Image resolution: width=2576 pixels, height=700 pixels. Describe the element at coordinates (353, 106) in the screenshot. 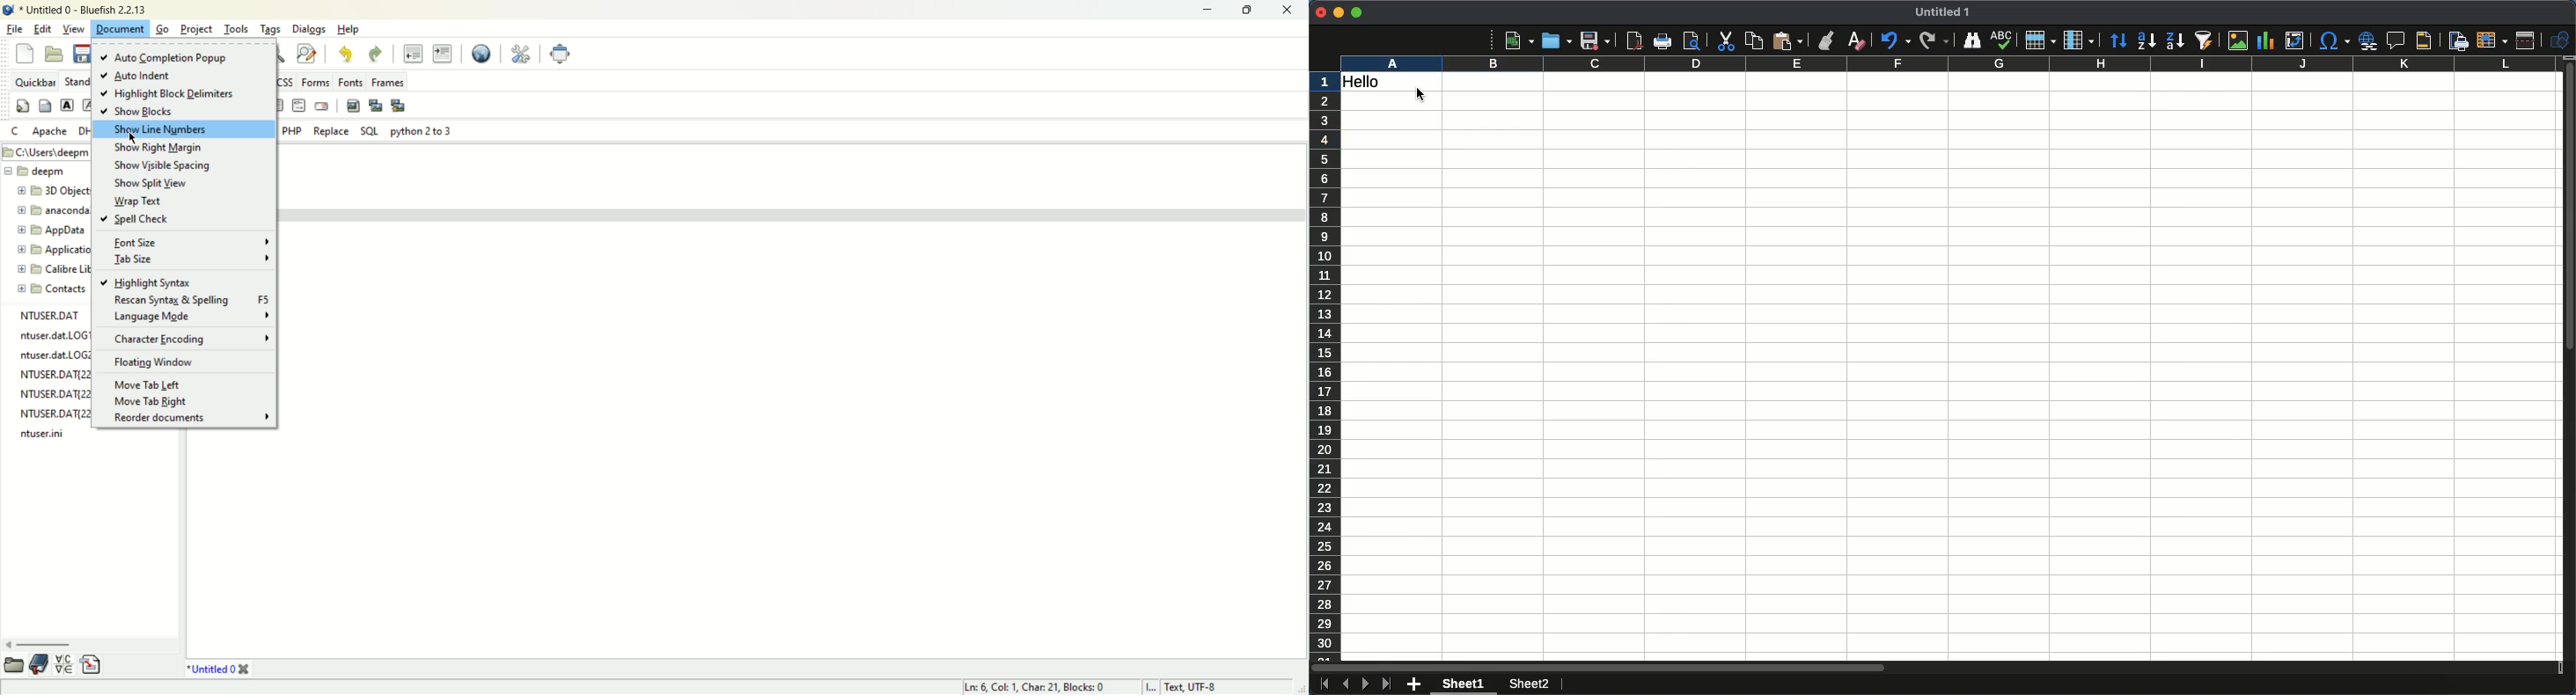

I see `insert image` at that location.